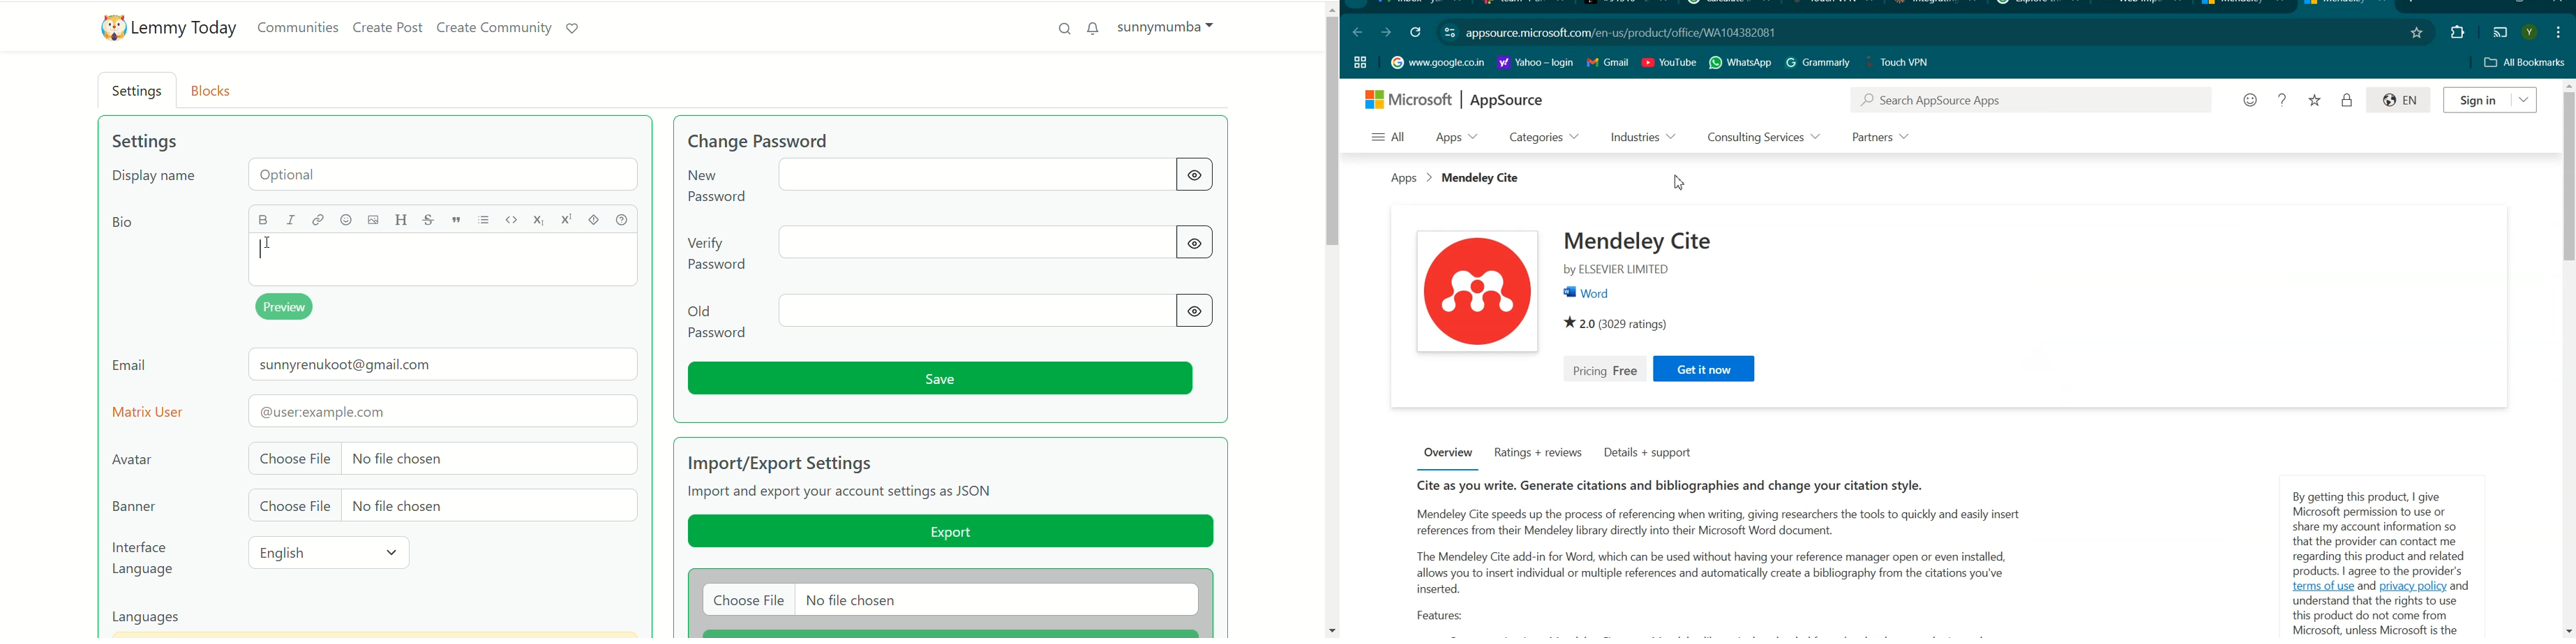 The height and width of the screenshot is (644, 2576). I want to click on choose file, so click(441, 457).